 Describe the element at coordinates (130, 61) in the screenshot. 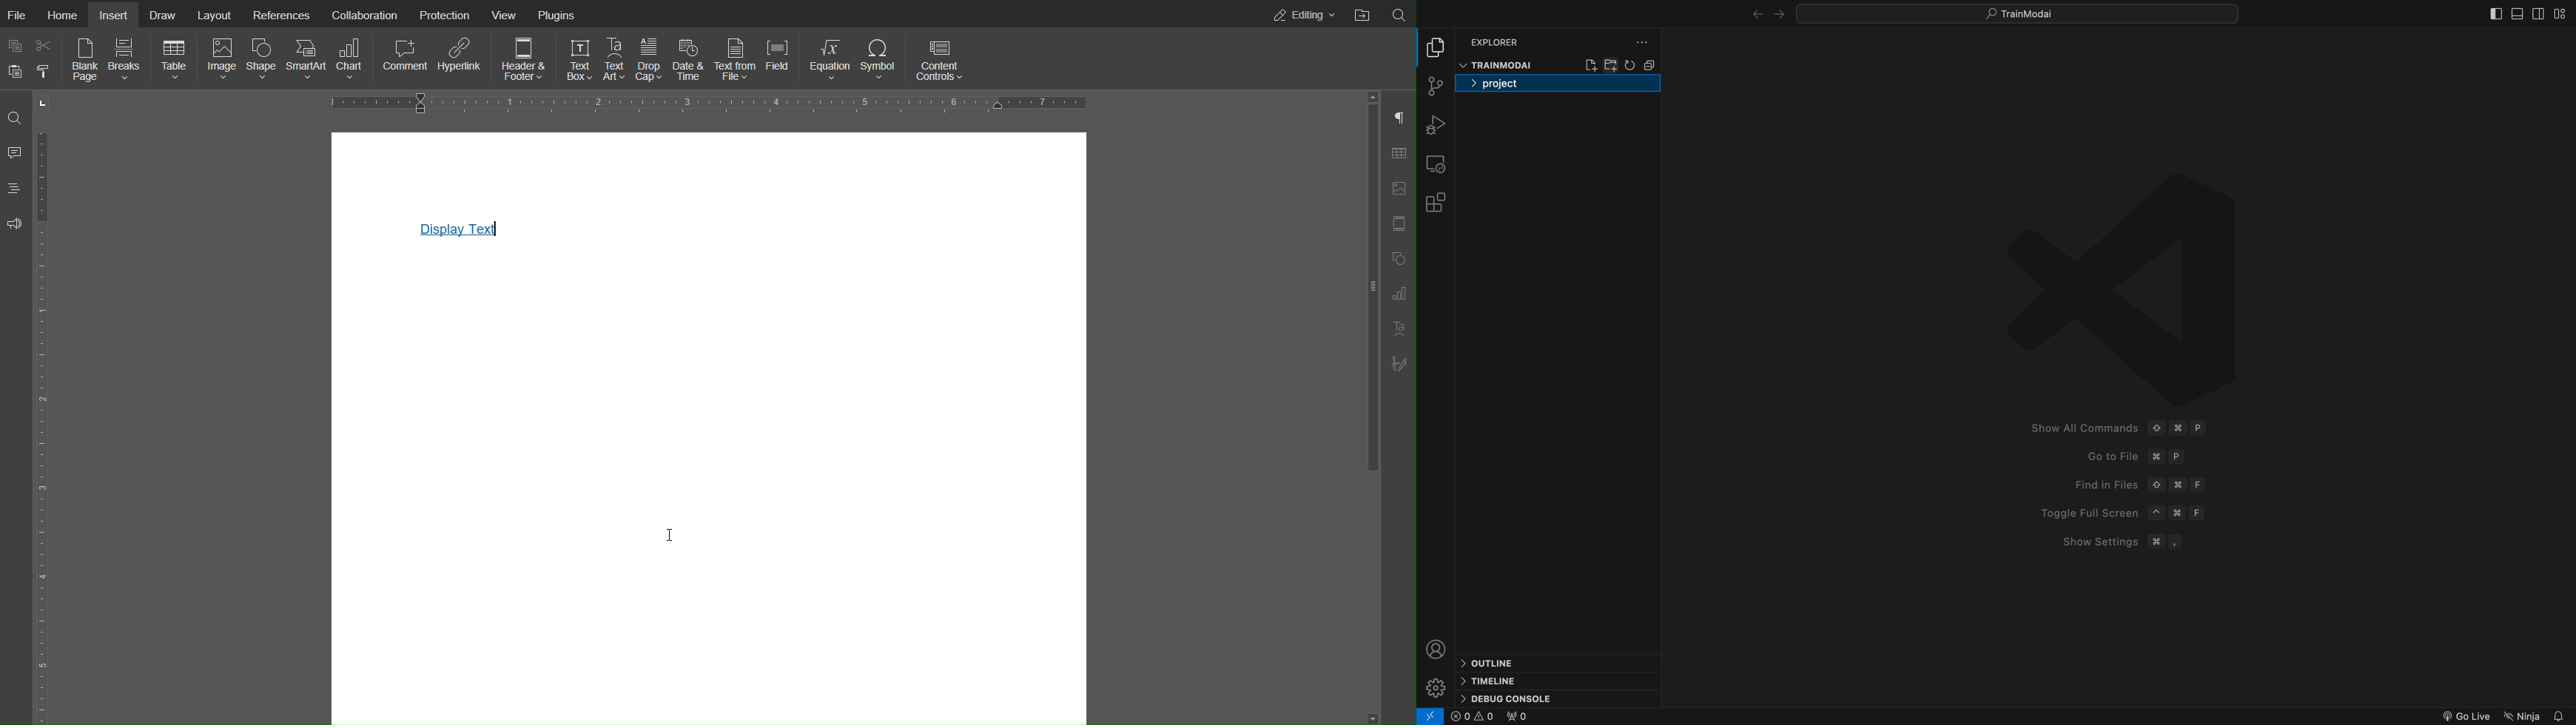

I see `Breaks` at that location.